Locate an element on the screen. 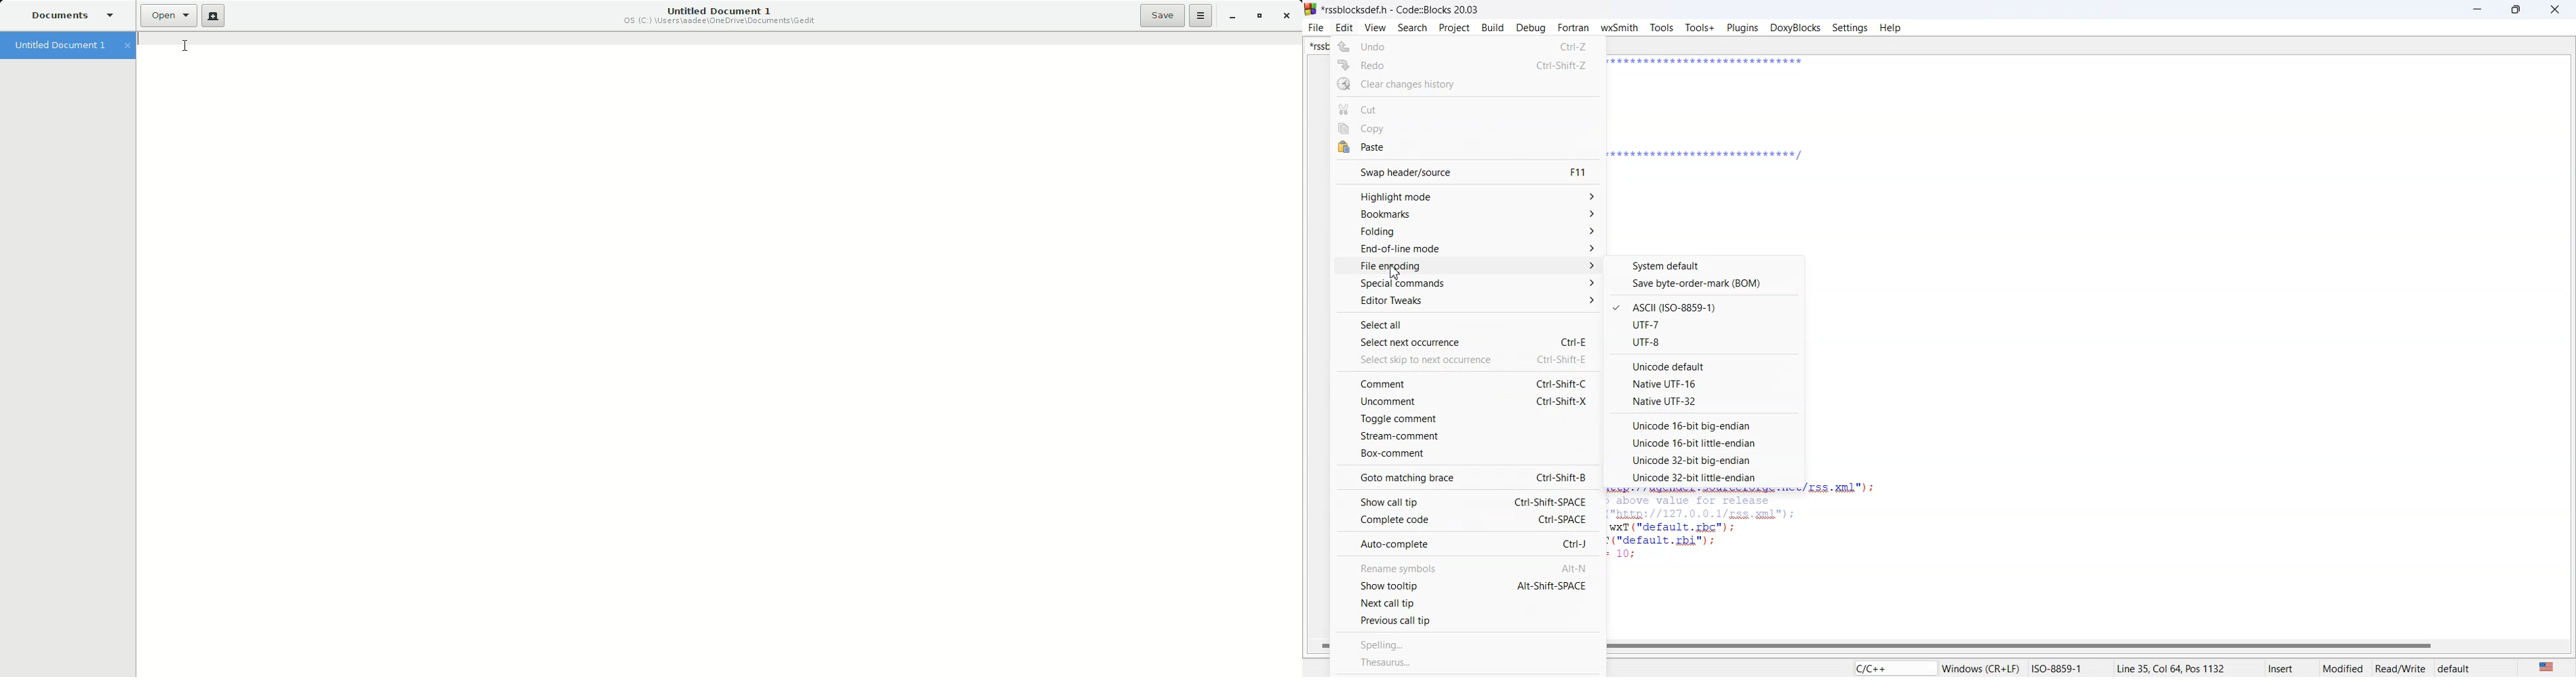 The width and height of the screenshot is (2576, 700). Open is located at coordinates (168, 16).